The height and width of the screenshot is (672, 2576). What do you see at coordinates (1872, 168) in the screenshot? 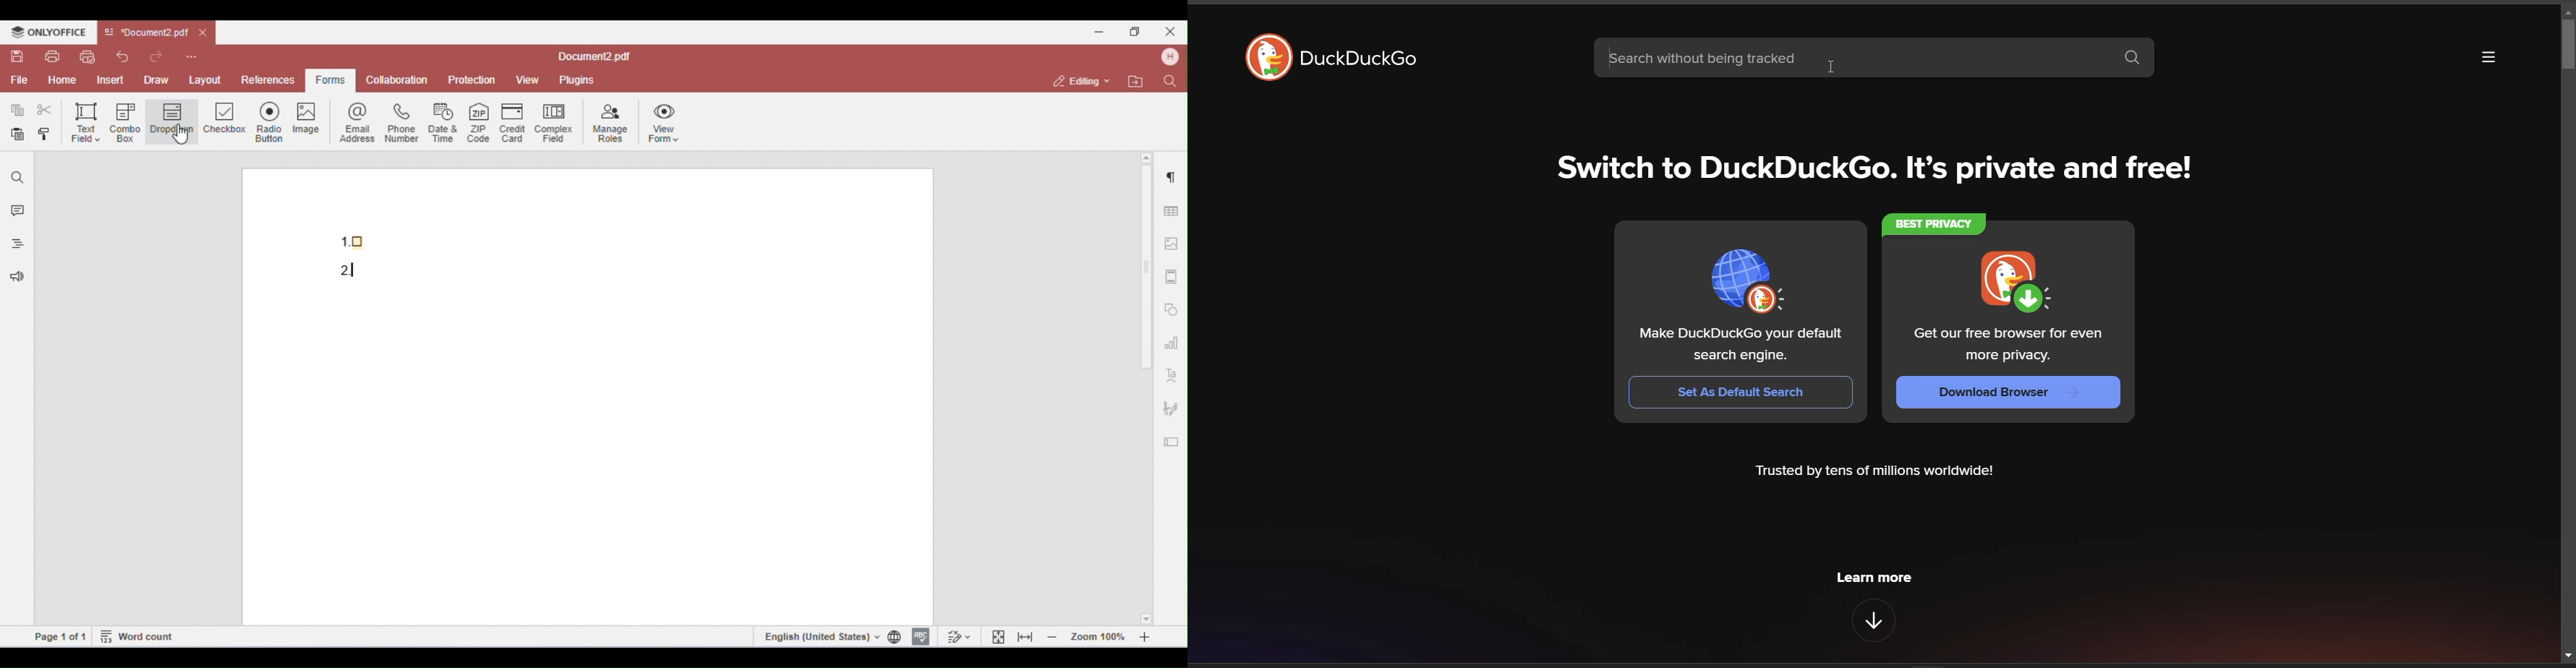
I see `Switch to DuckDuckGo. It’s private and free!` at bounding box center [1872, 168].